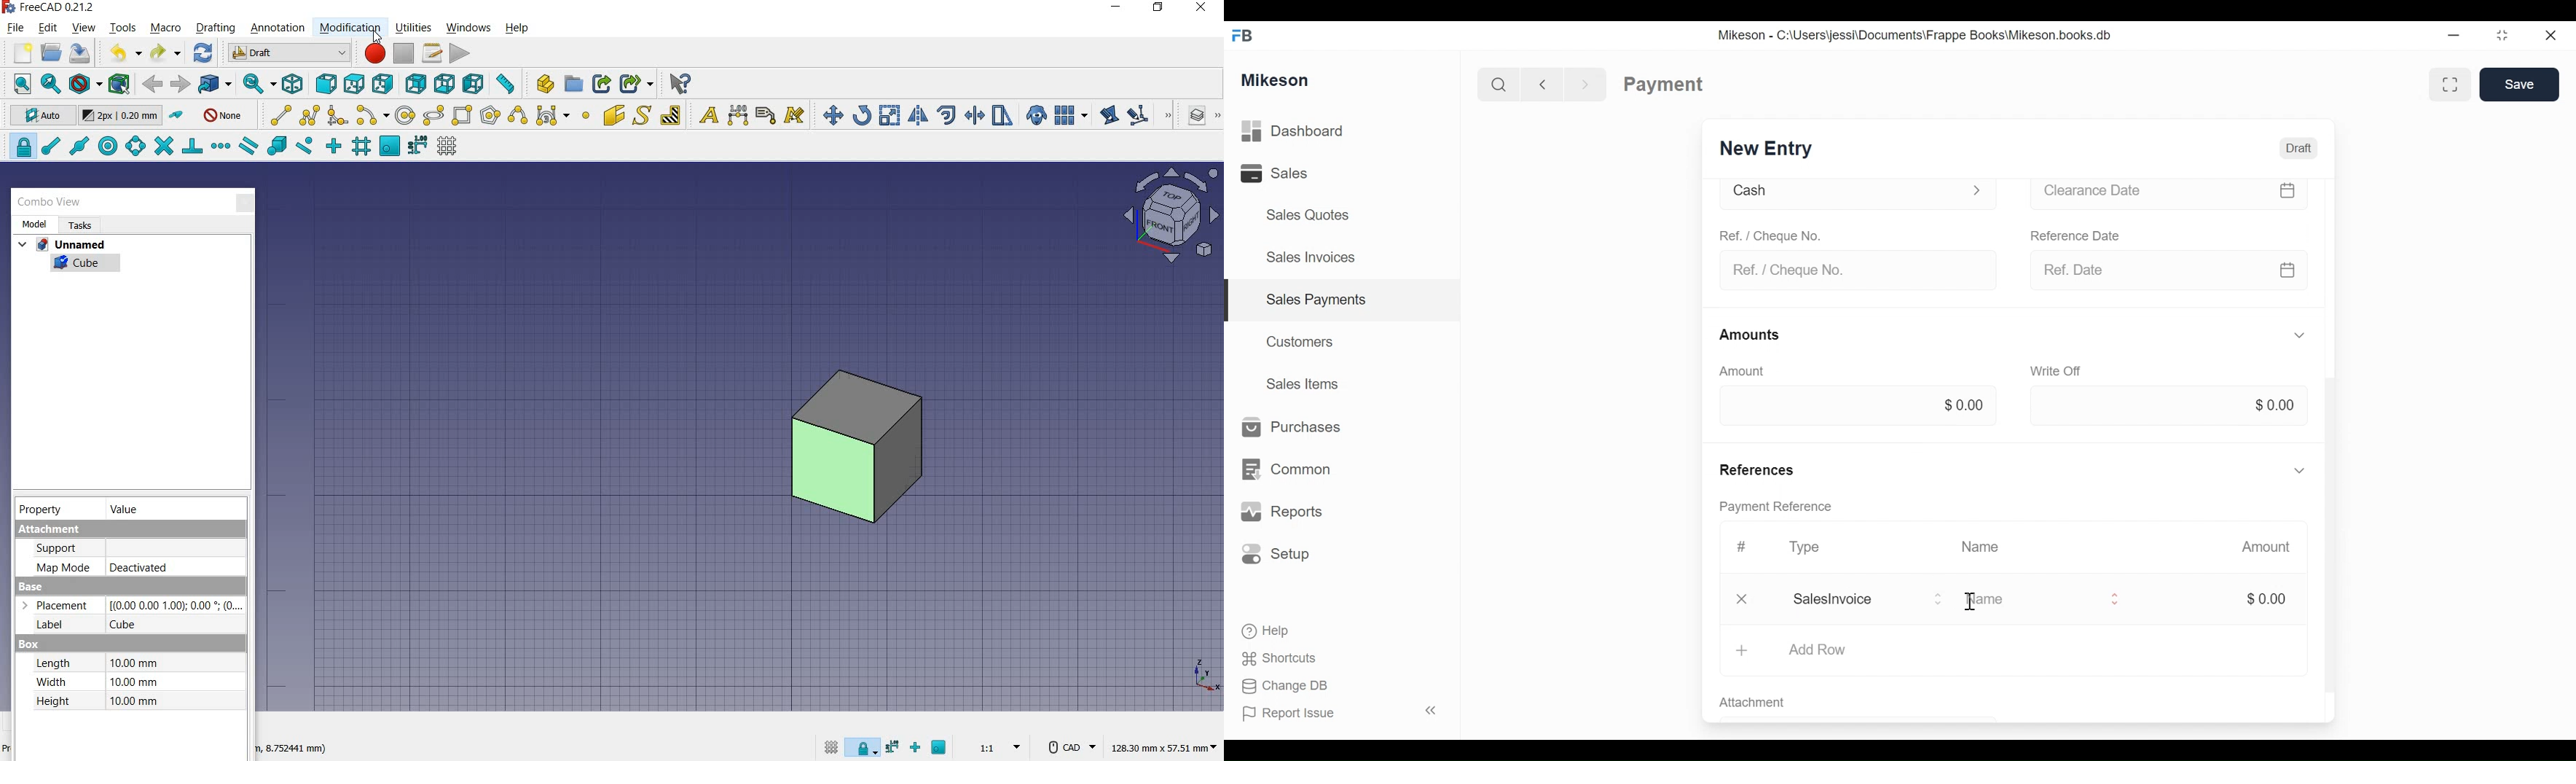 This screenshot has width=2576, height=784. I want to click on Box, so click(28, 644).